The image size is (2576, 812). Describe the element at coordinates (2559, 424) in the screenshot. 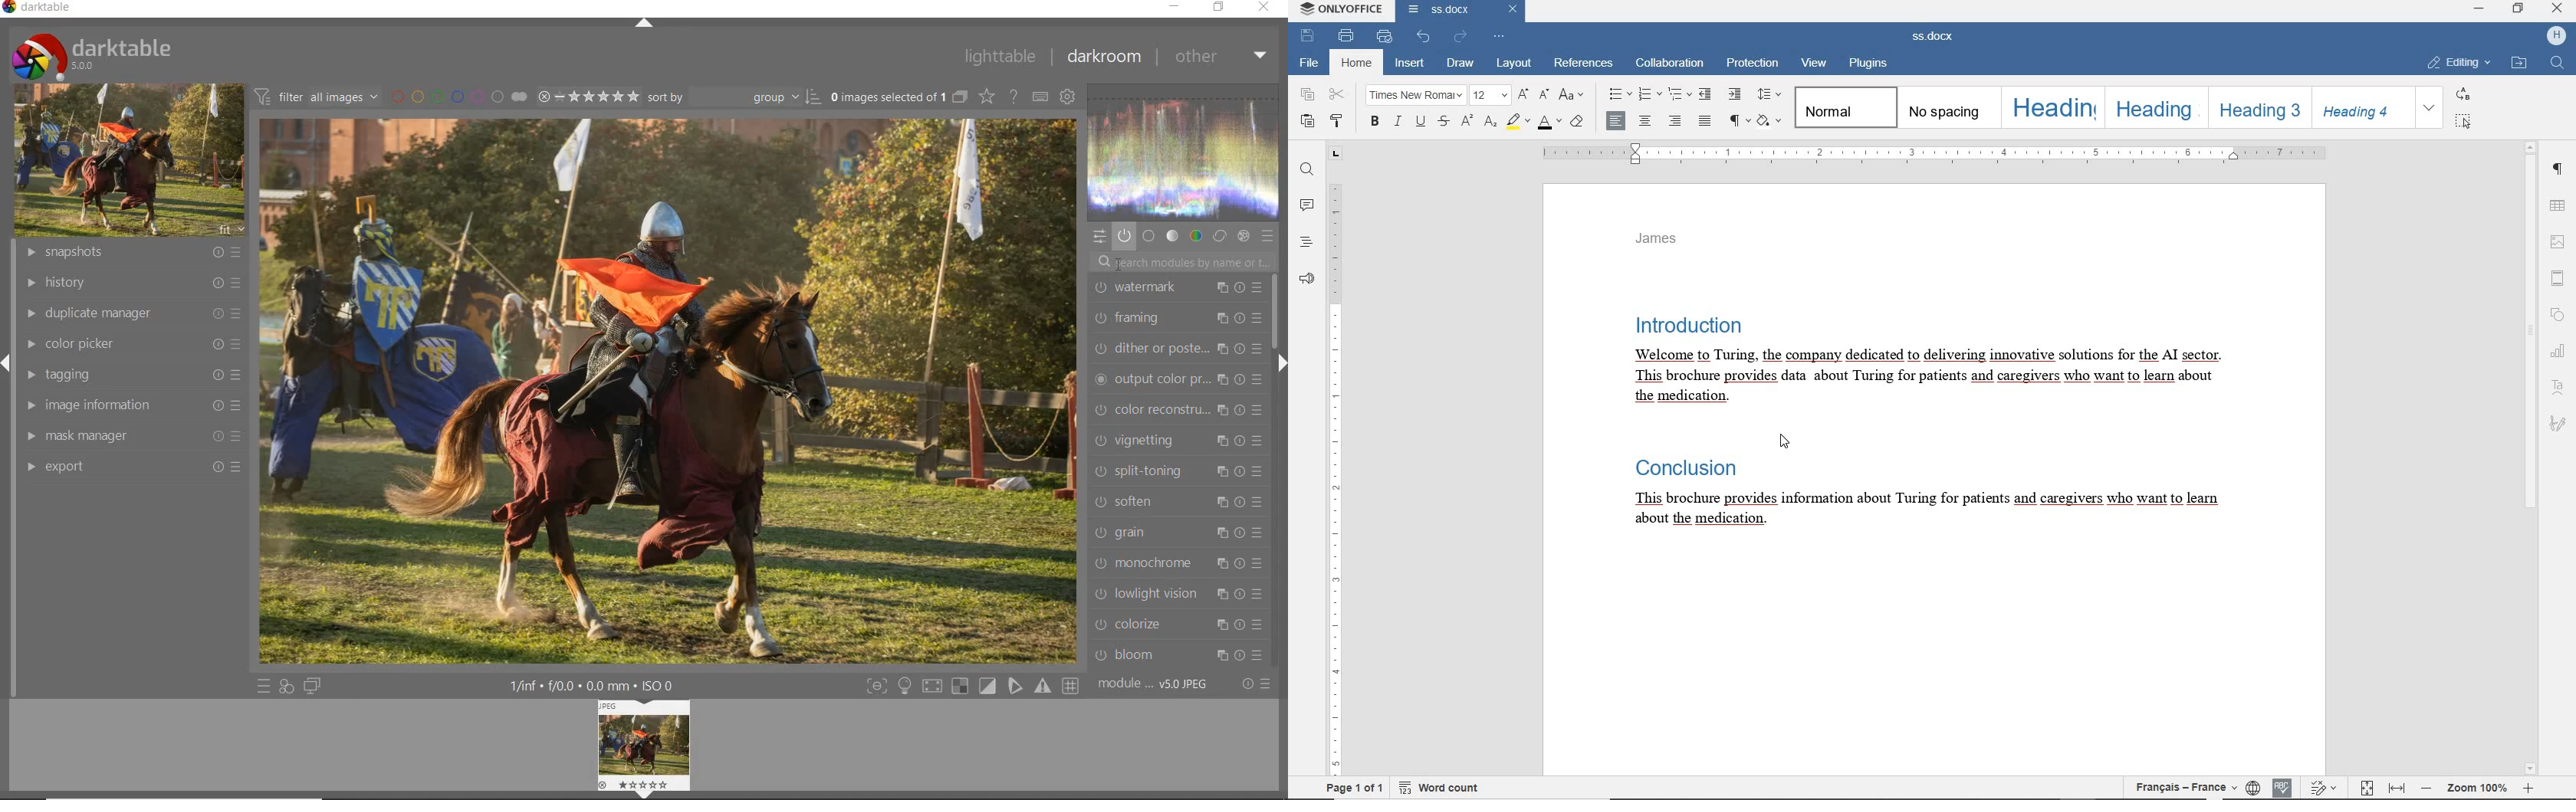

I see `SIGNATURE` at that location.